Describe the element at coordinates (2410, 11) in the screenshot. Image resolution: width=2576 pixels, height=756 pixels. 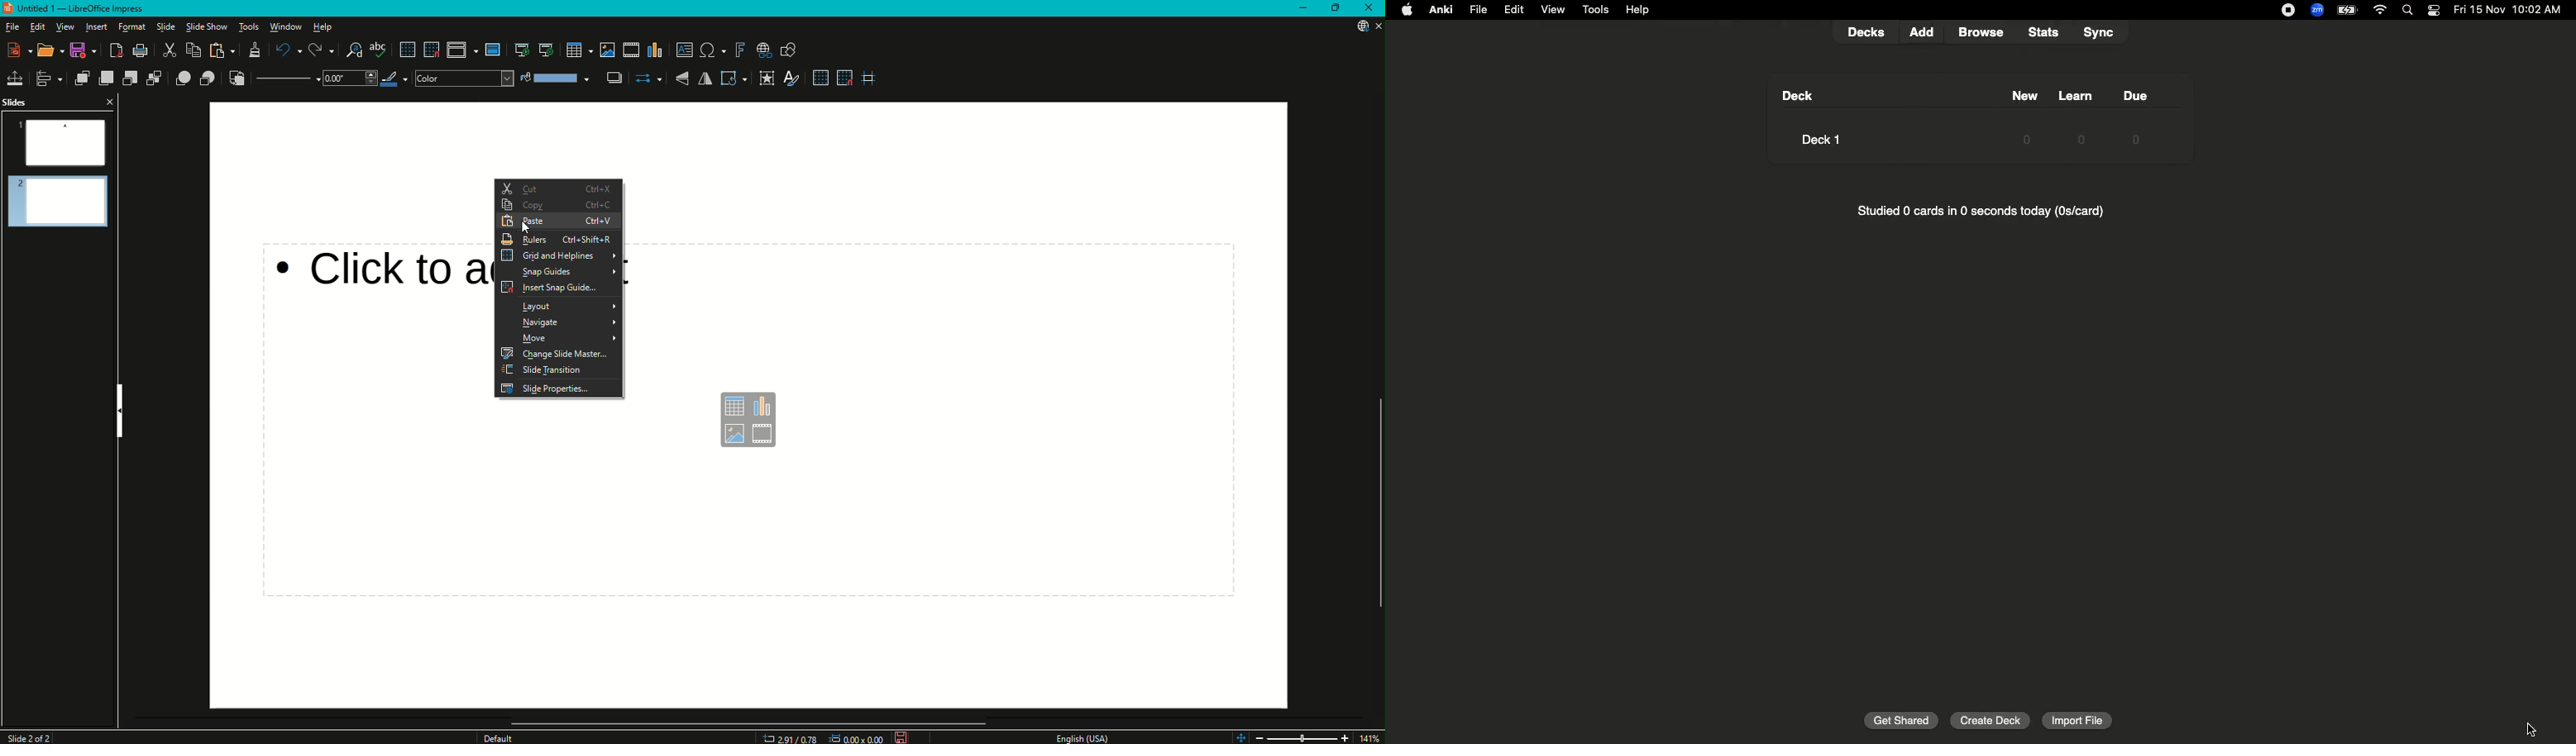
I see `Search` at that location.